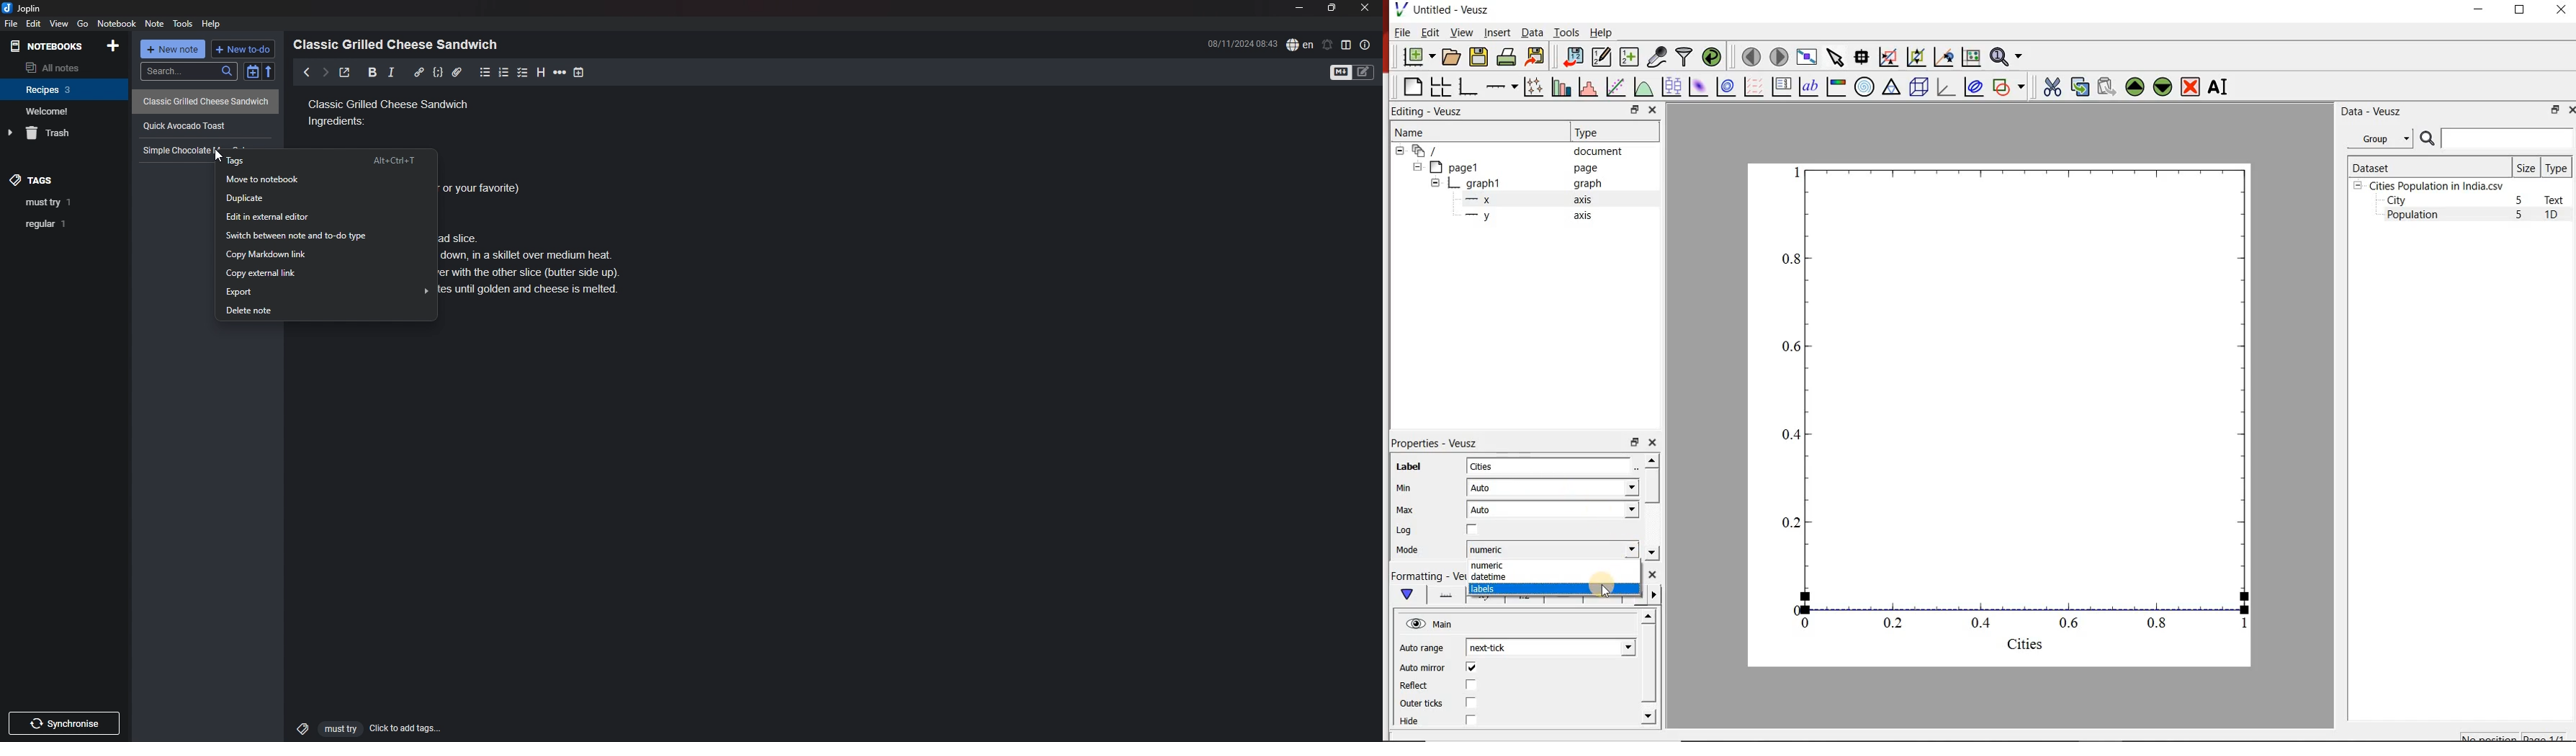 This screenshot has width=2576, height=756. Describe the element at coordinates (580, 72) in the screenshot. I see `add time` at that location.